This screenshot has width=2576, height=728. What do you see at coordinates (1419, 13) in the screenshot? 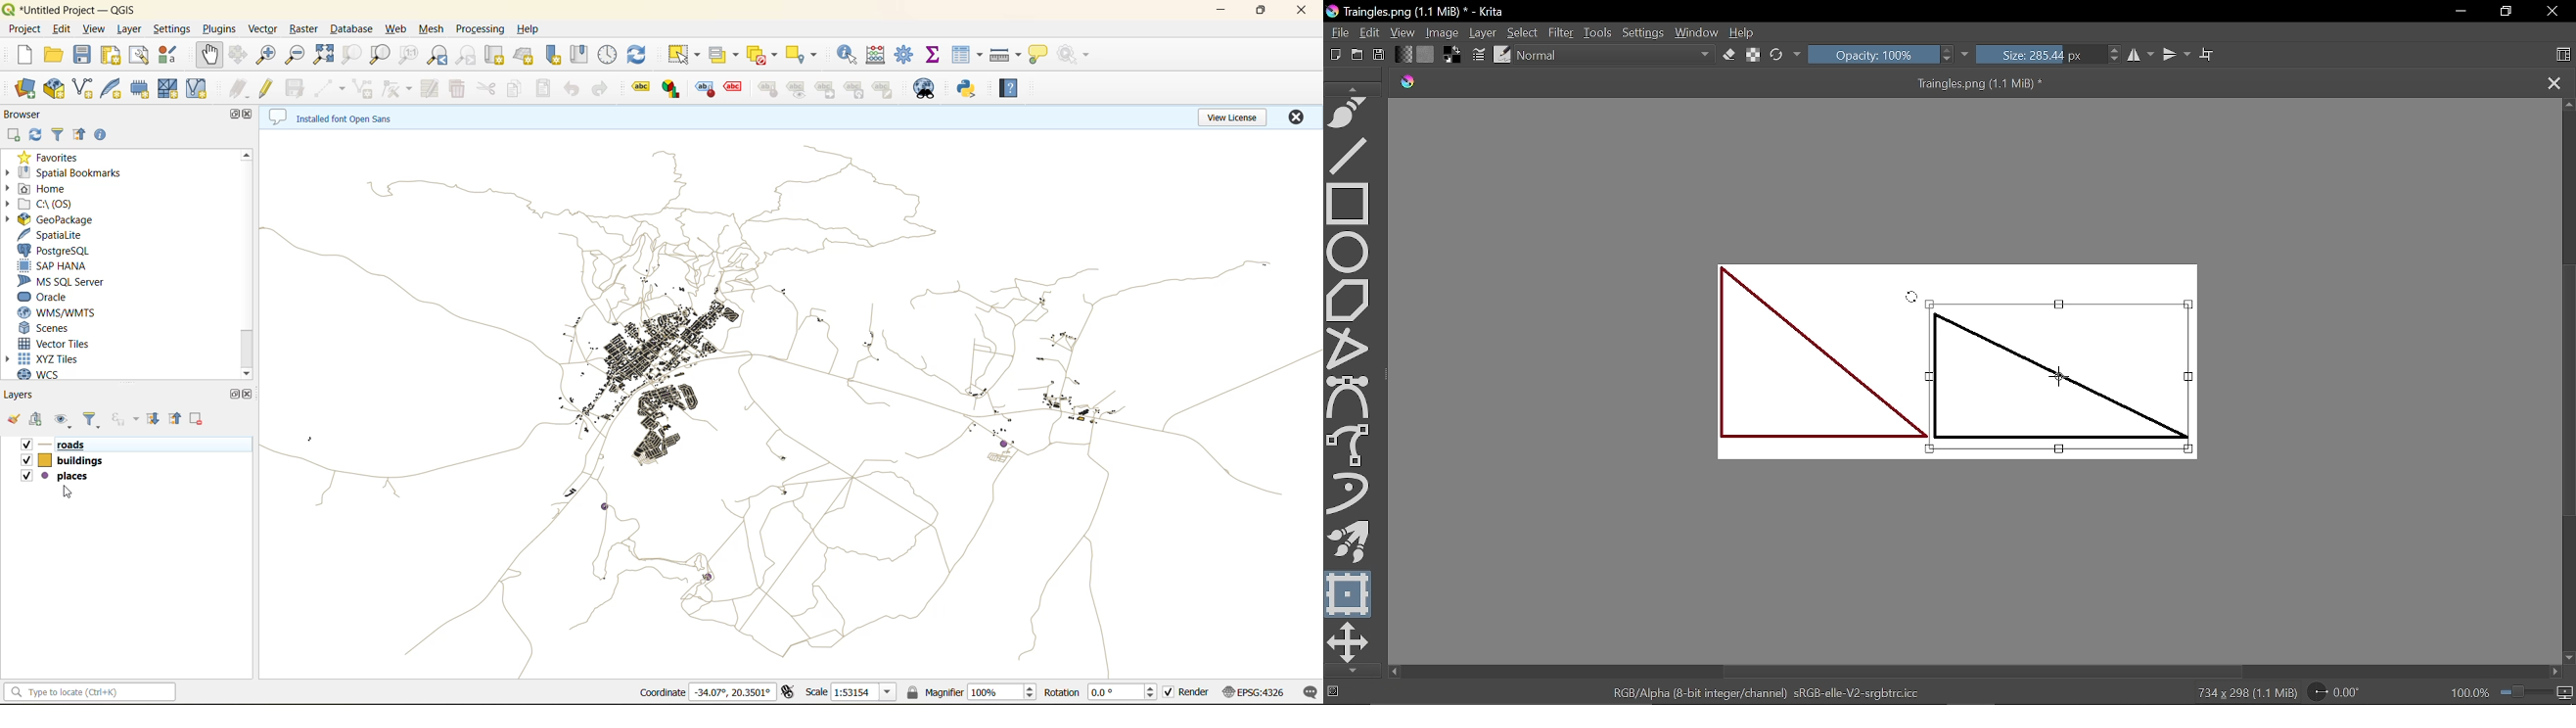
I see `Traingles.png (1.1 MiB) * - Krita` at bounding box center [1419, 13].